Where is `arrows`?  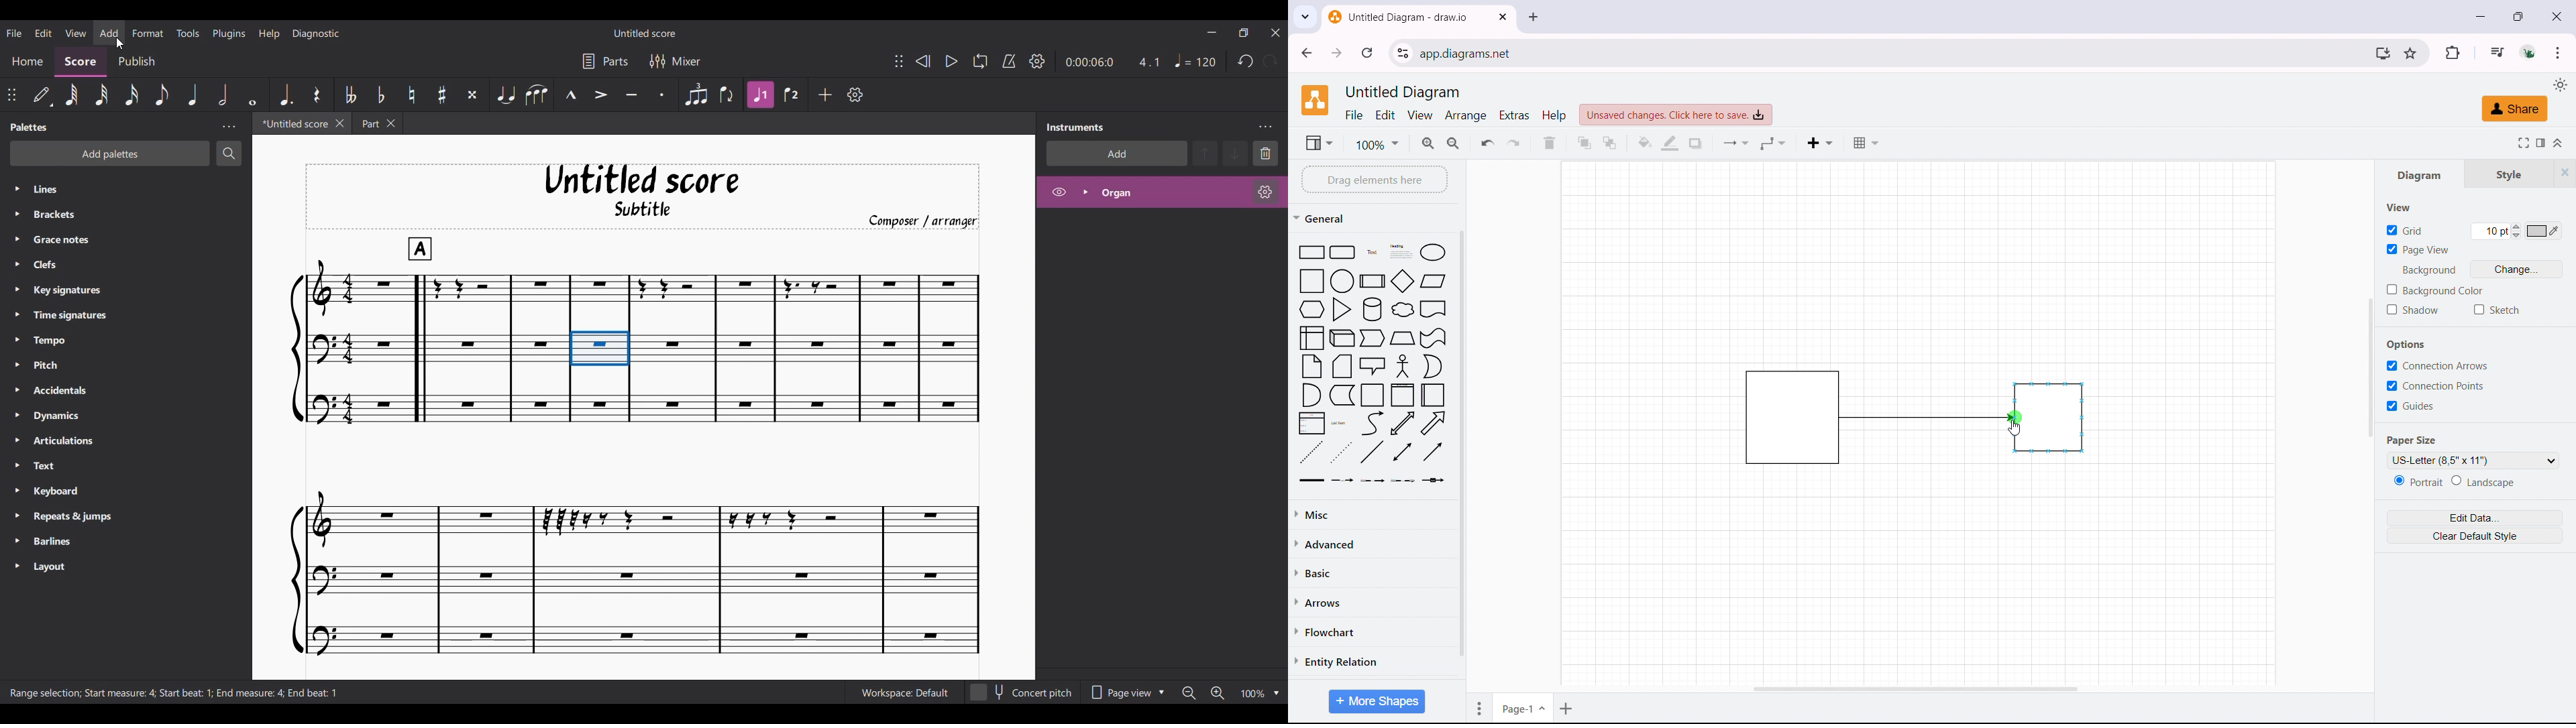 arrows is located at coordinates (1372, 601).